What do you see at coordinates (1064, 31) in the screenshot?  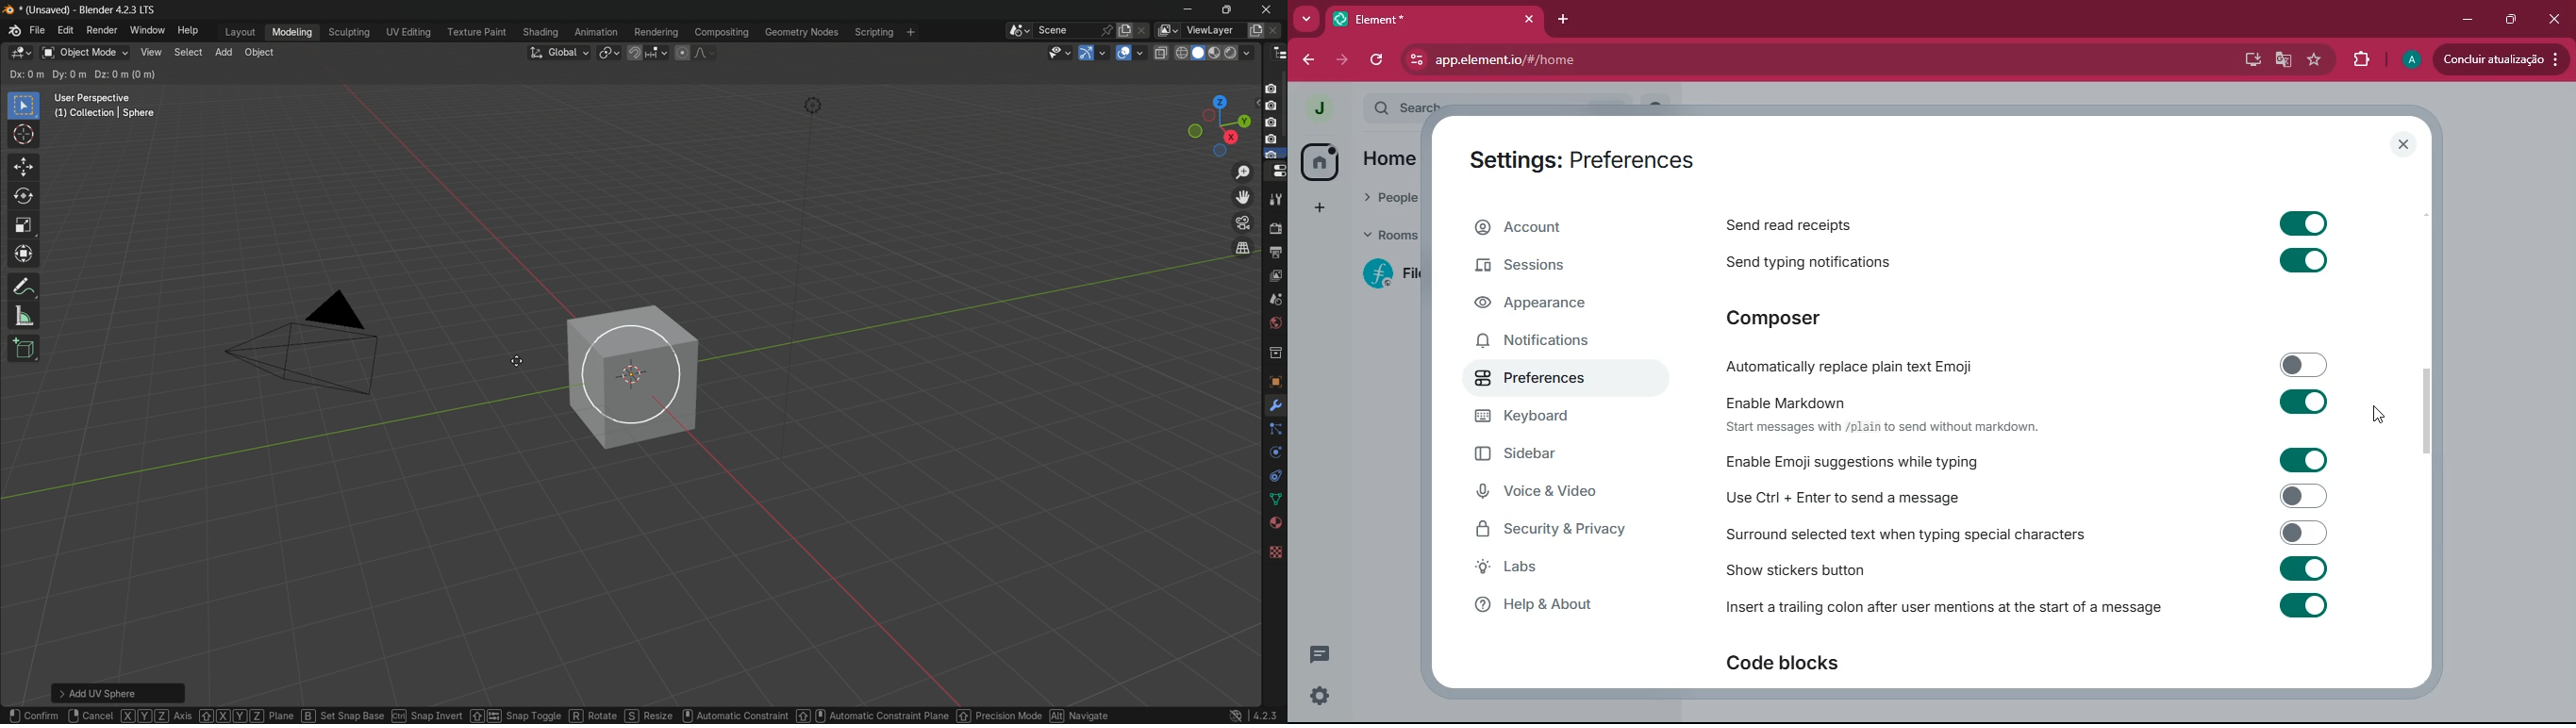 I see `scene name` at bounding box center [1064, 31].